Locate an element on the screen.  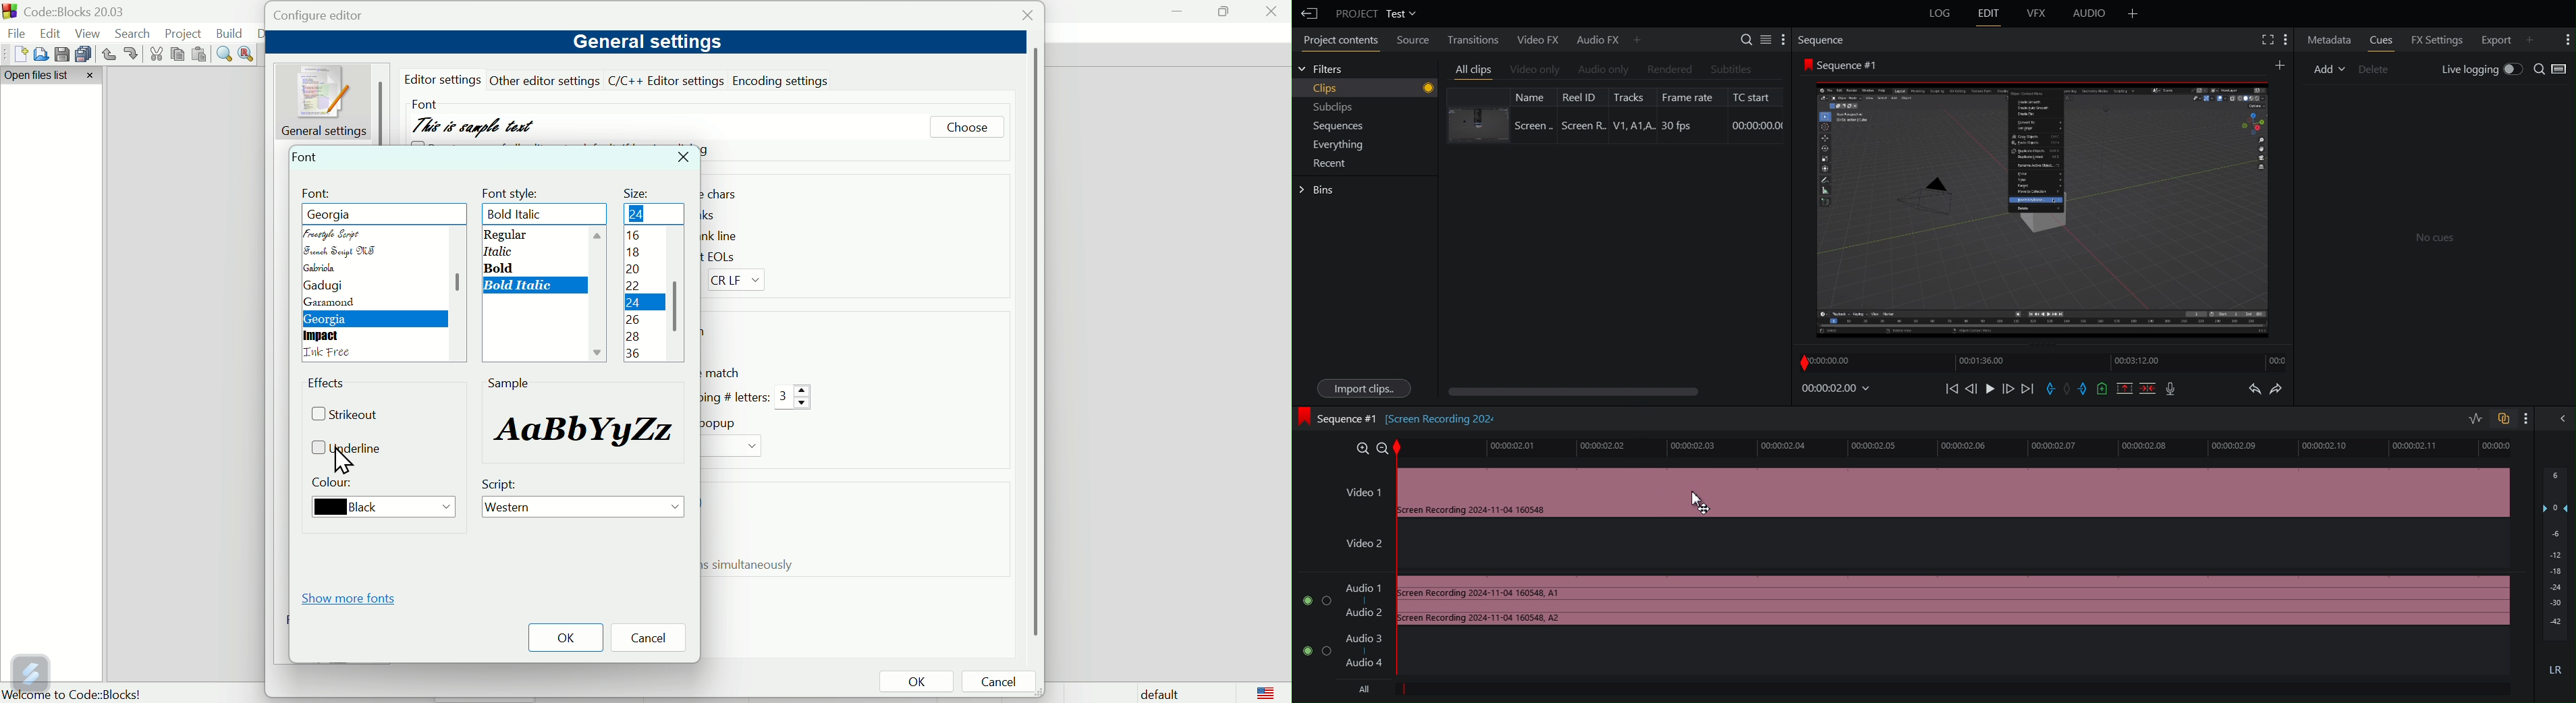
Audio Track 1 is located at coordinates (1900, 602).